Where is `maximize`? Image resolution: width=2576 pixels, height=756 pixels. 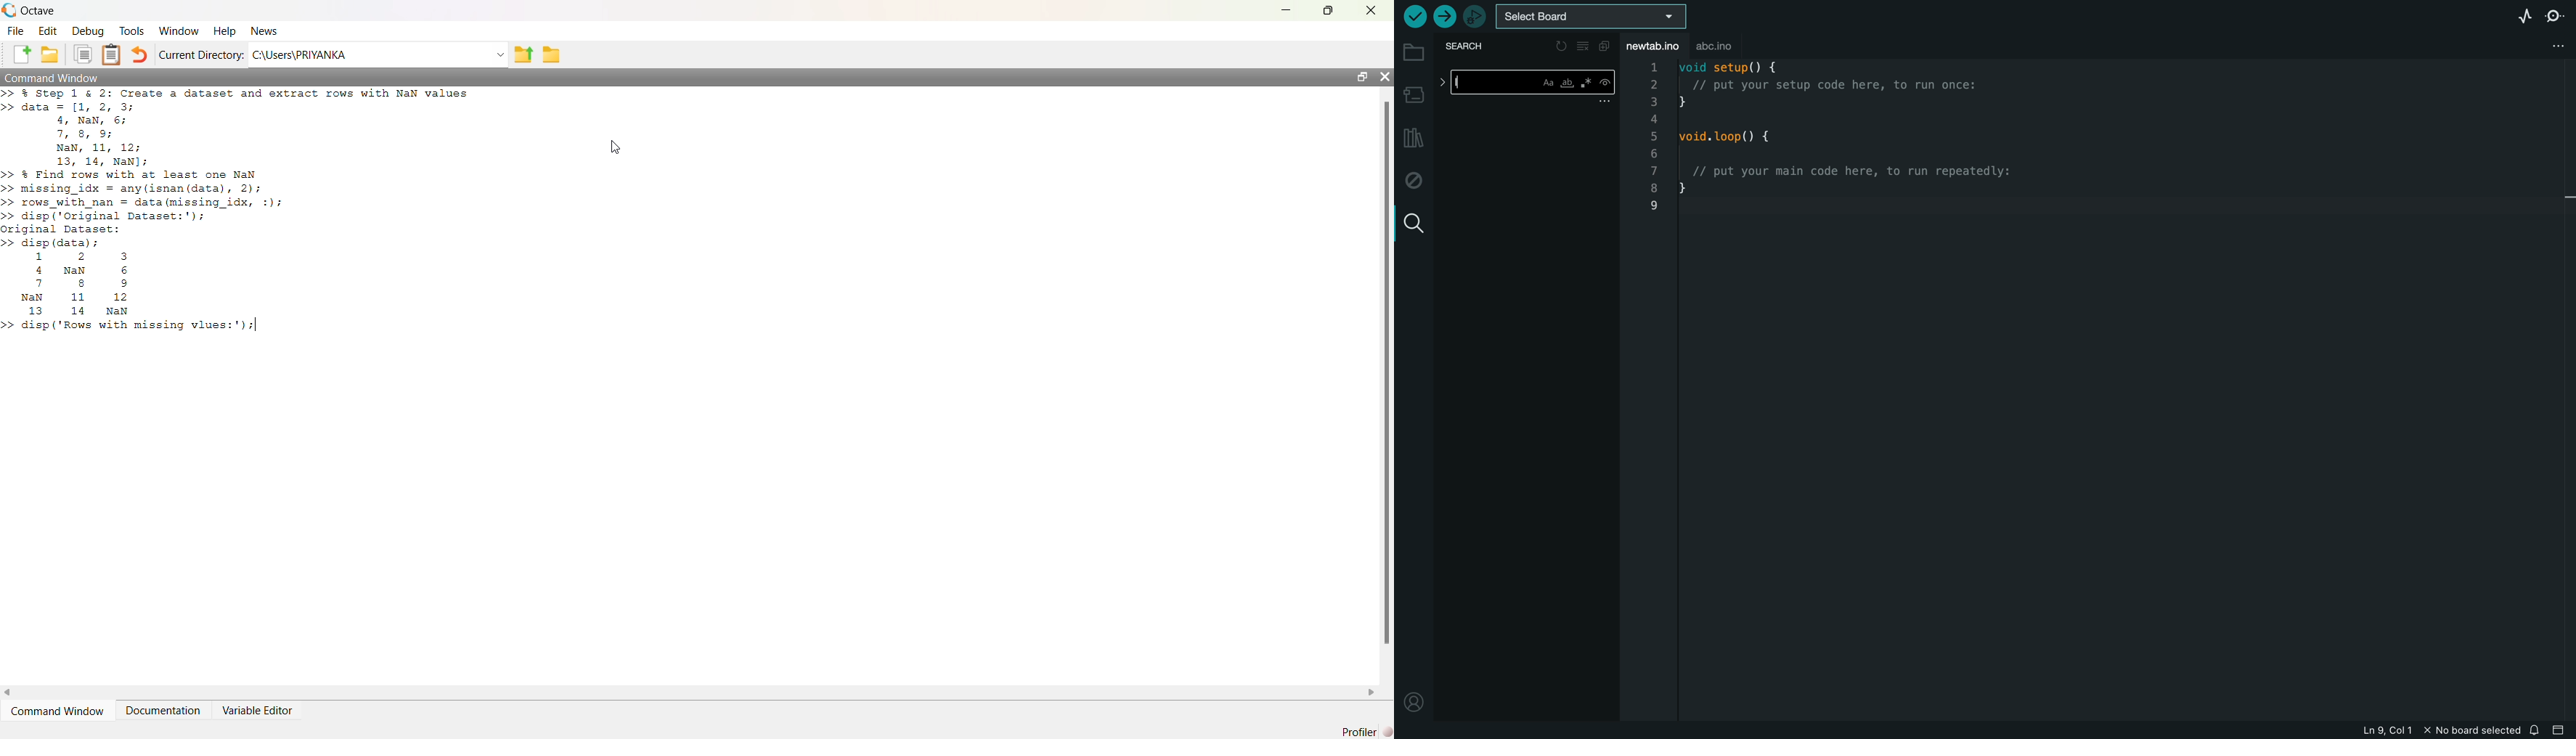
maximize is located at coordinates (1361, 76).